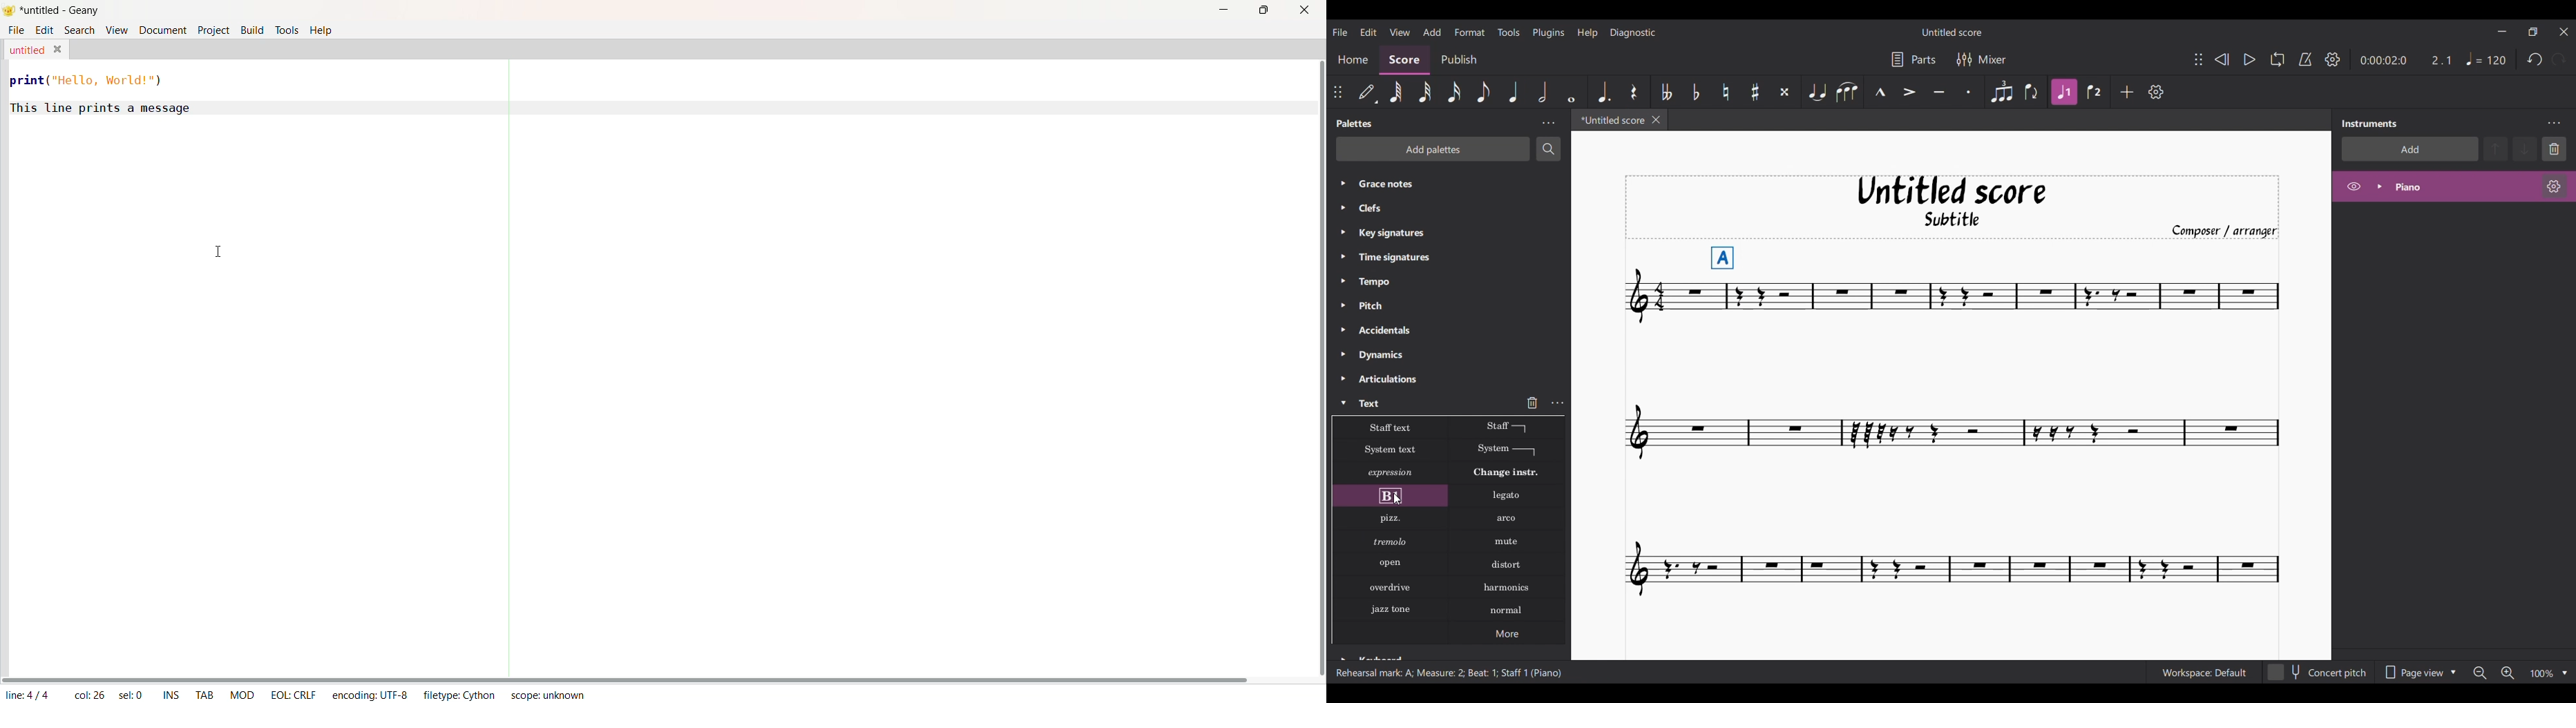  What do you see at coordinates (1951, 208) in the screenshot?
I see `Title, sub-title, and composer name` at bounding box center [1951, 208].